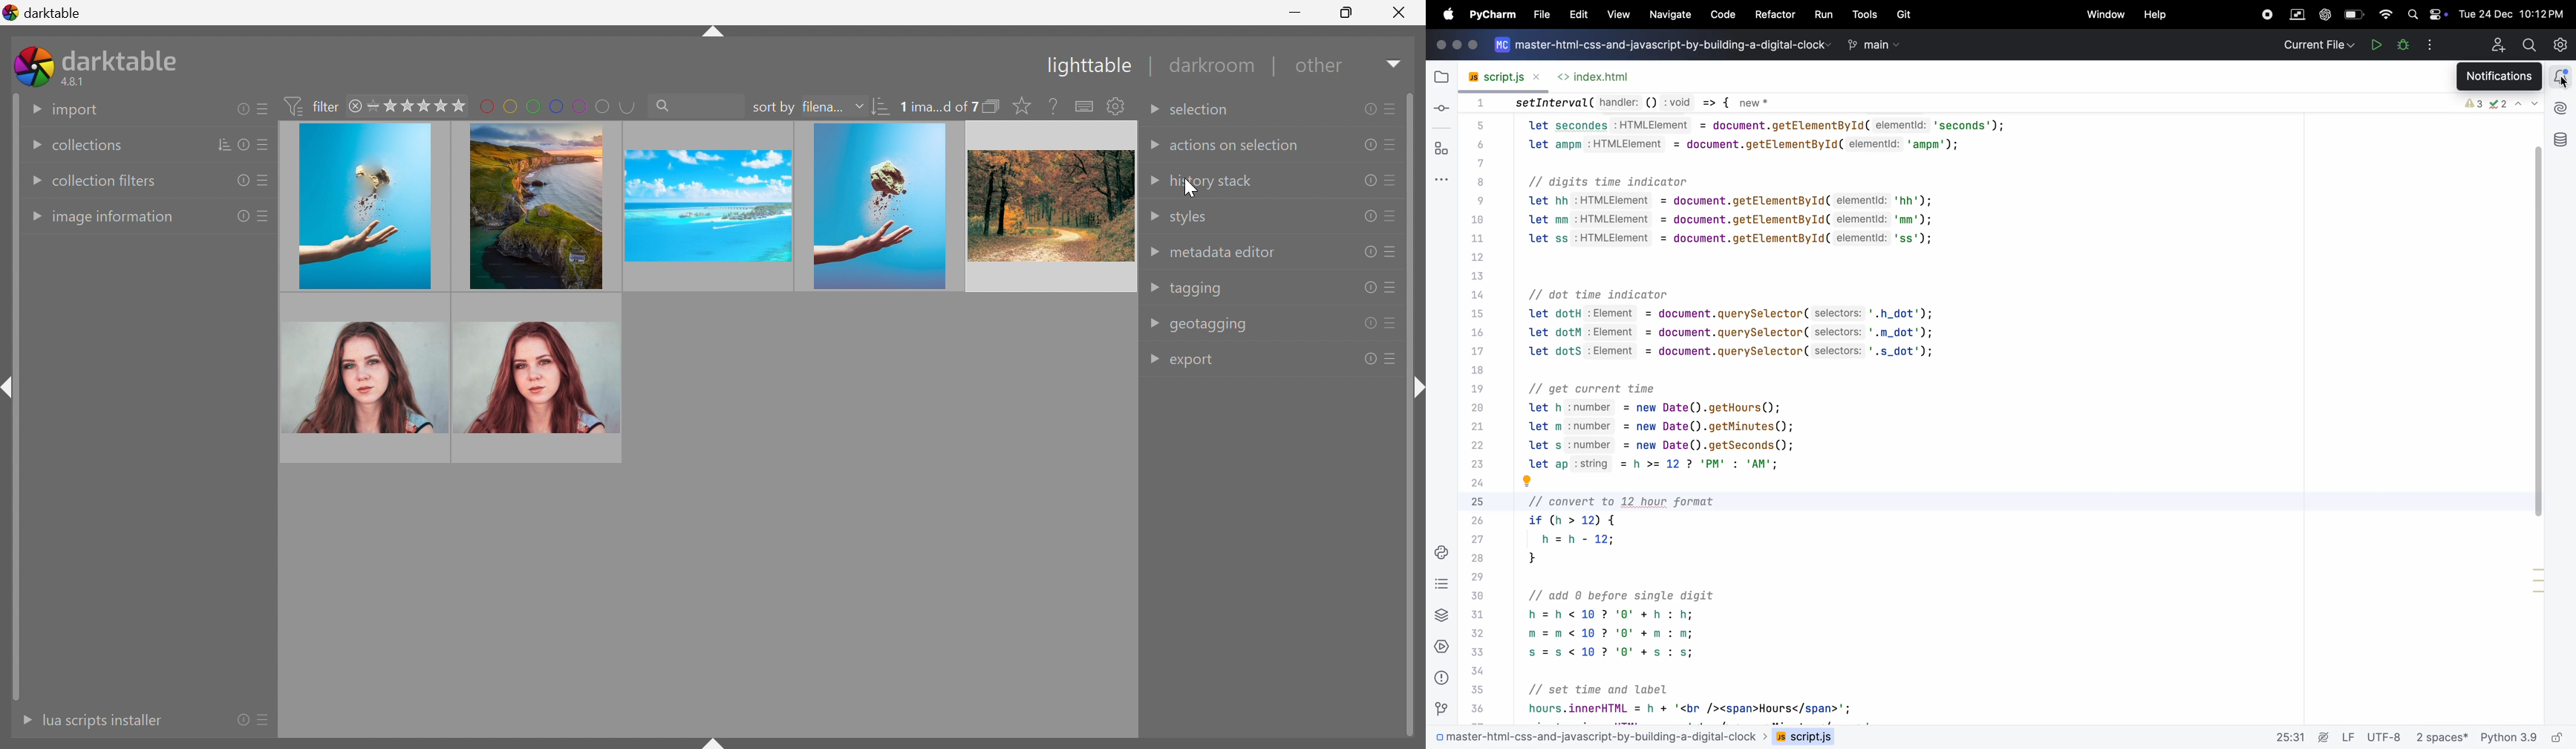 The image size is (2576, 756). Describe the element at coordinates (1115, 106) in the screenshot. I see `show global preference` at that location.